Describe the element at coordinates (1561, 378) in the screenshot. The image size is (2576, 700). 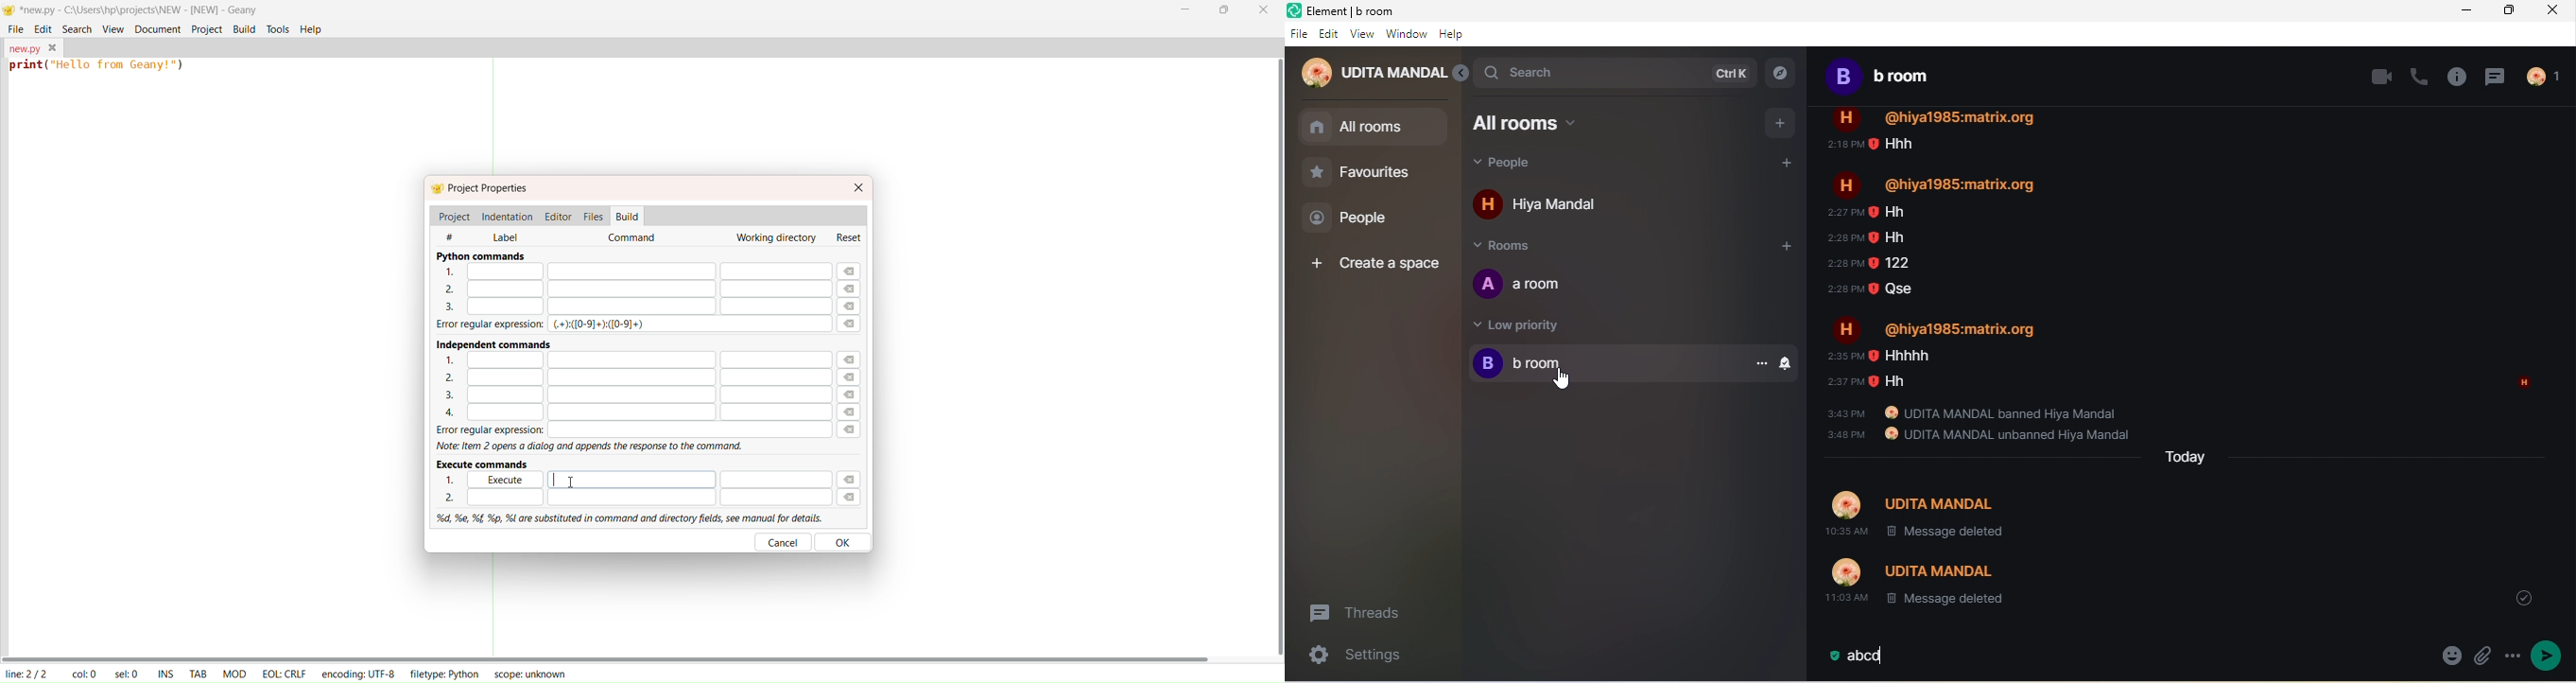
I see `Cursor` at that location.